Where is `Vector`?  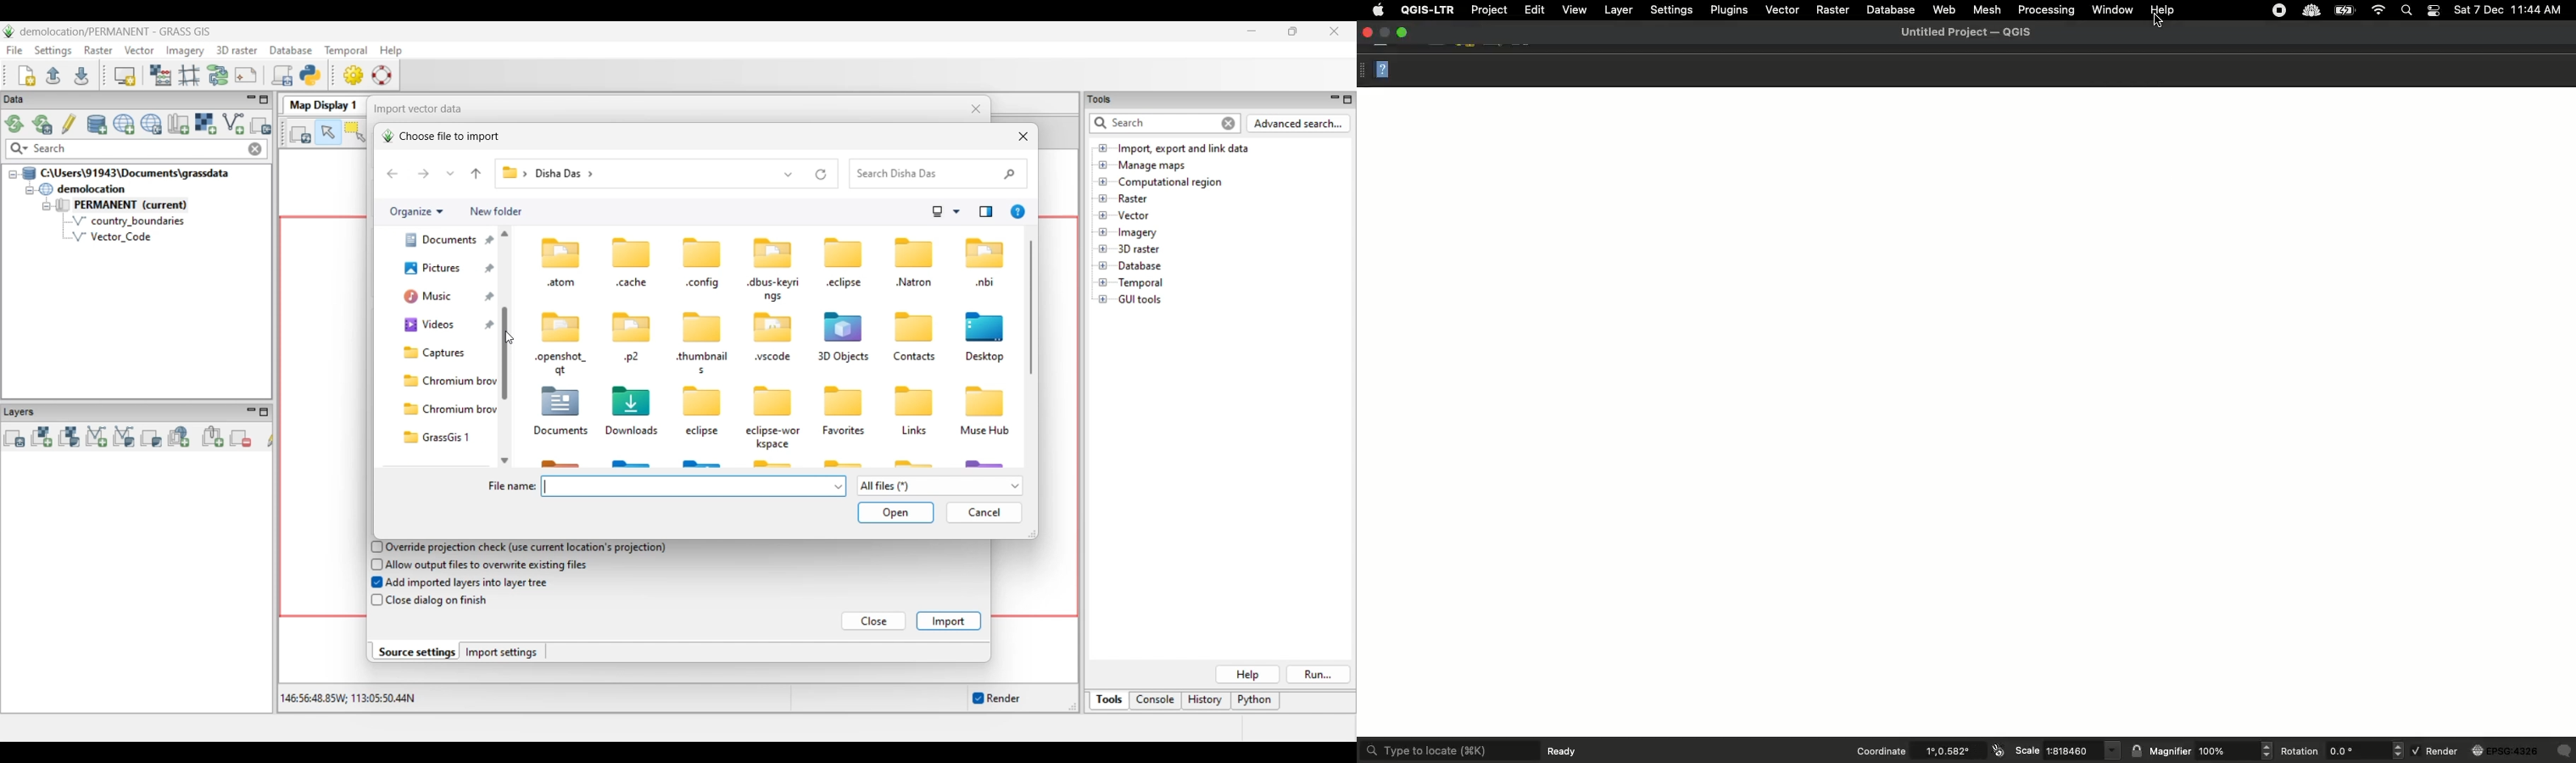 Vector is located at coordinates (1782, 9).